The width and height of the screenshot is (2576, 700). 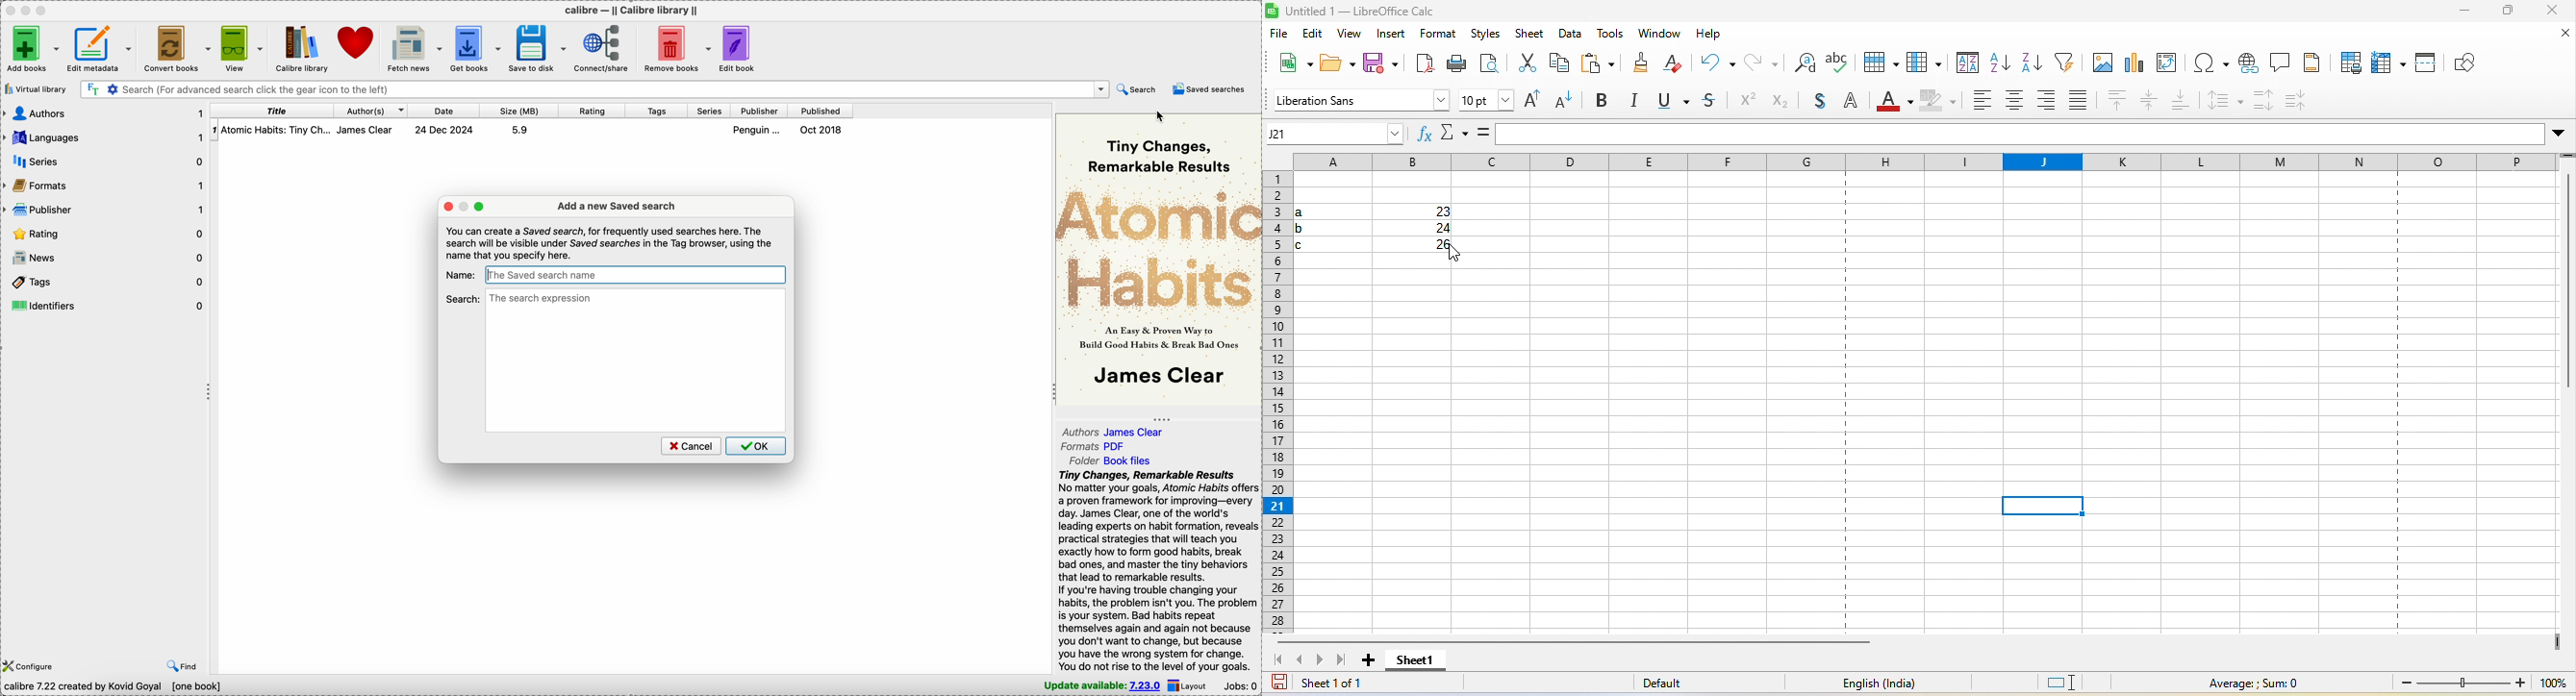 What do you see at coordinates (105, 258) in the screenshot?
I see `news` at bounding box center [105, 258].